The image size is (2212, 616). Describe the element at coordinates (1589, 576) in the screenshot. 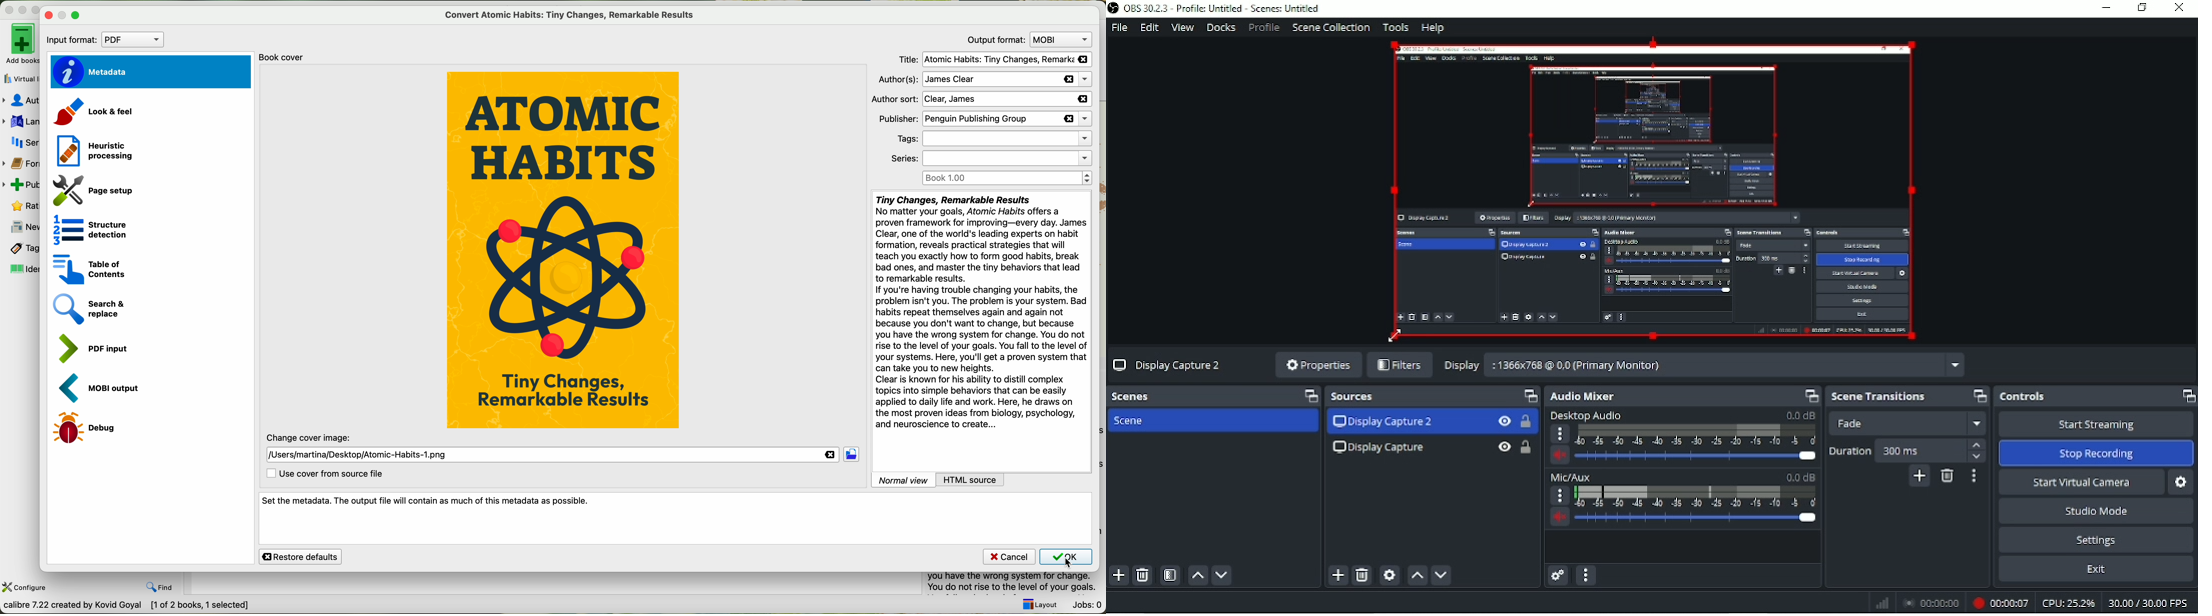

I see `Audio mixer menu` at that location.